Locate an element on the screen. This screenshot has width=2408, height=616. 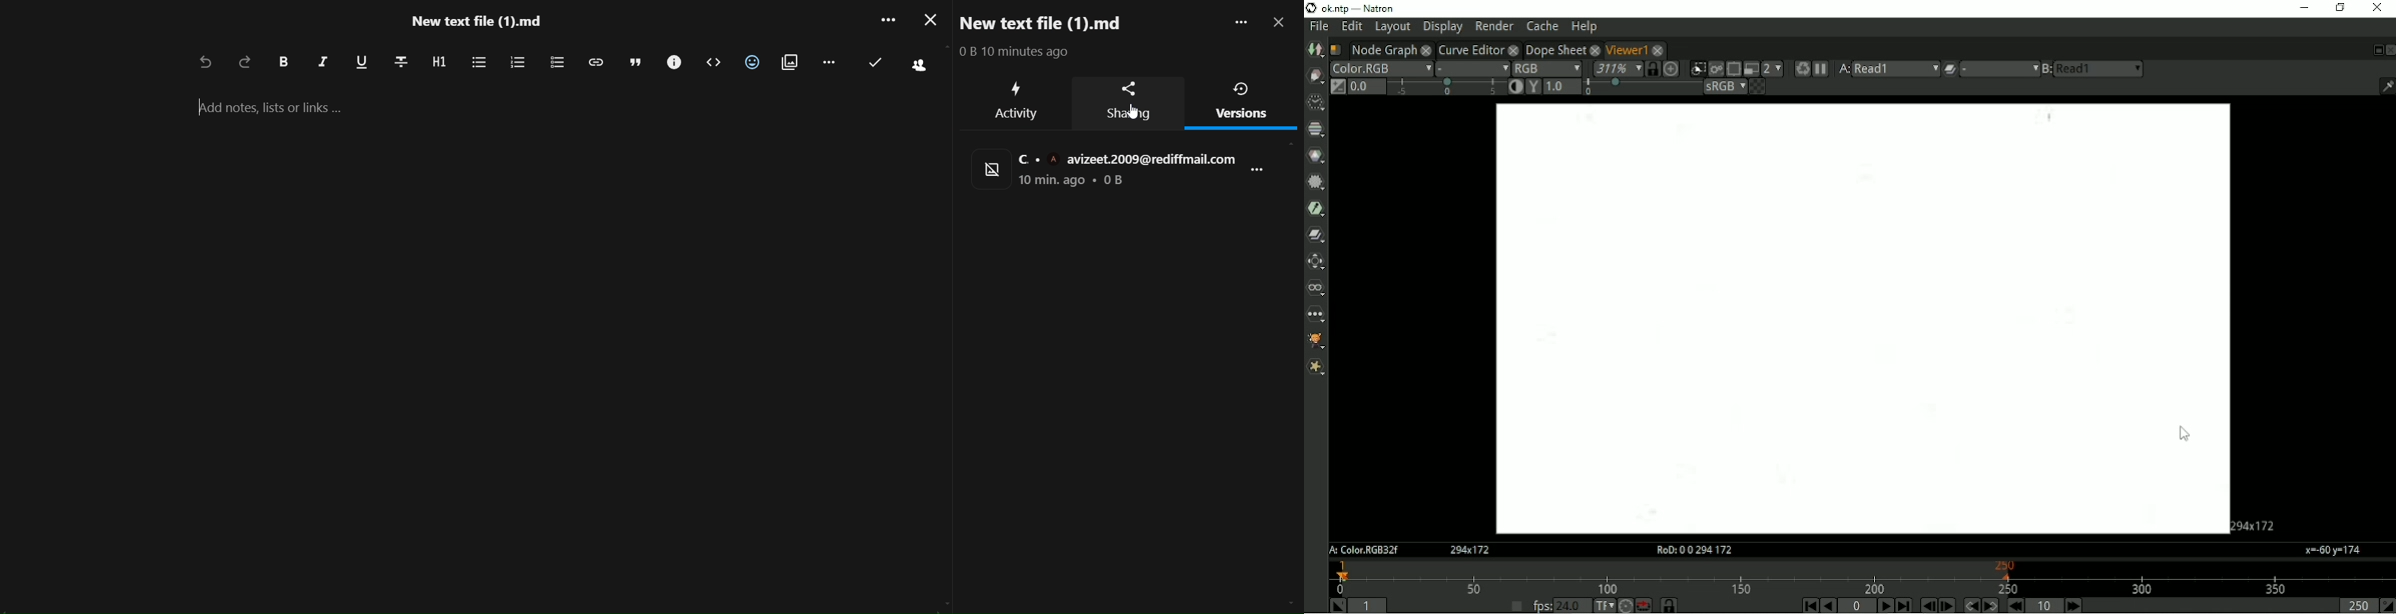
file name is located at coordinates (475, 24).